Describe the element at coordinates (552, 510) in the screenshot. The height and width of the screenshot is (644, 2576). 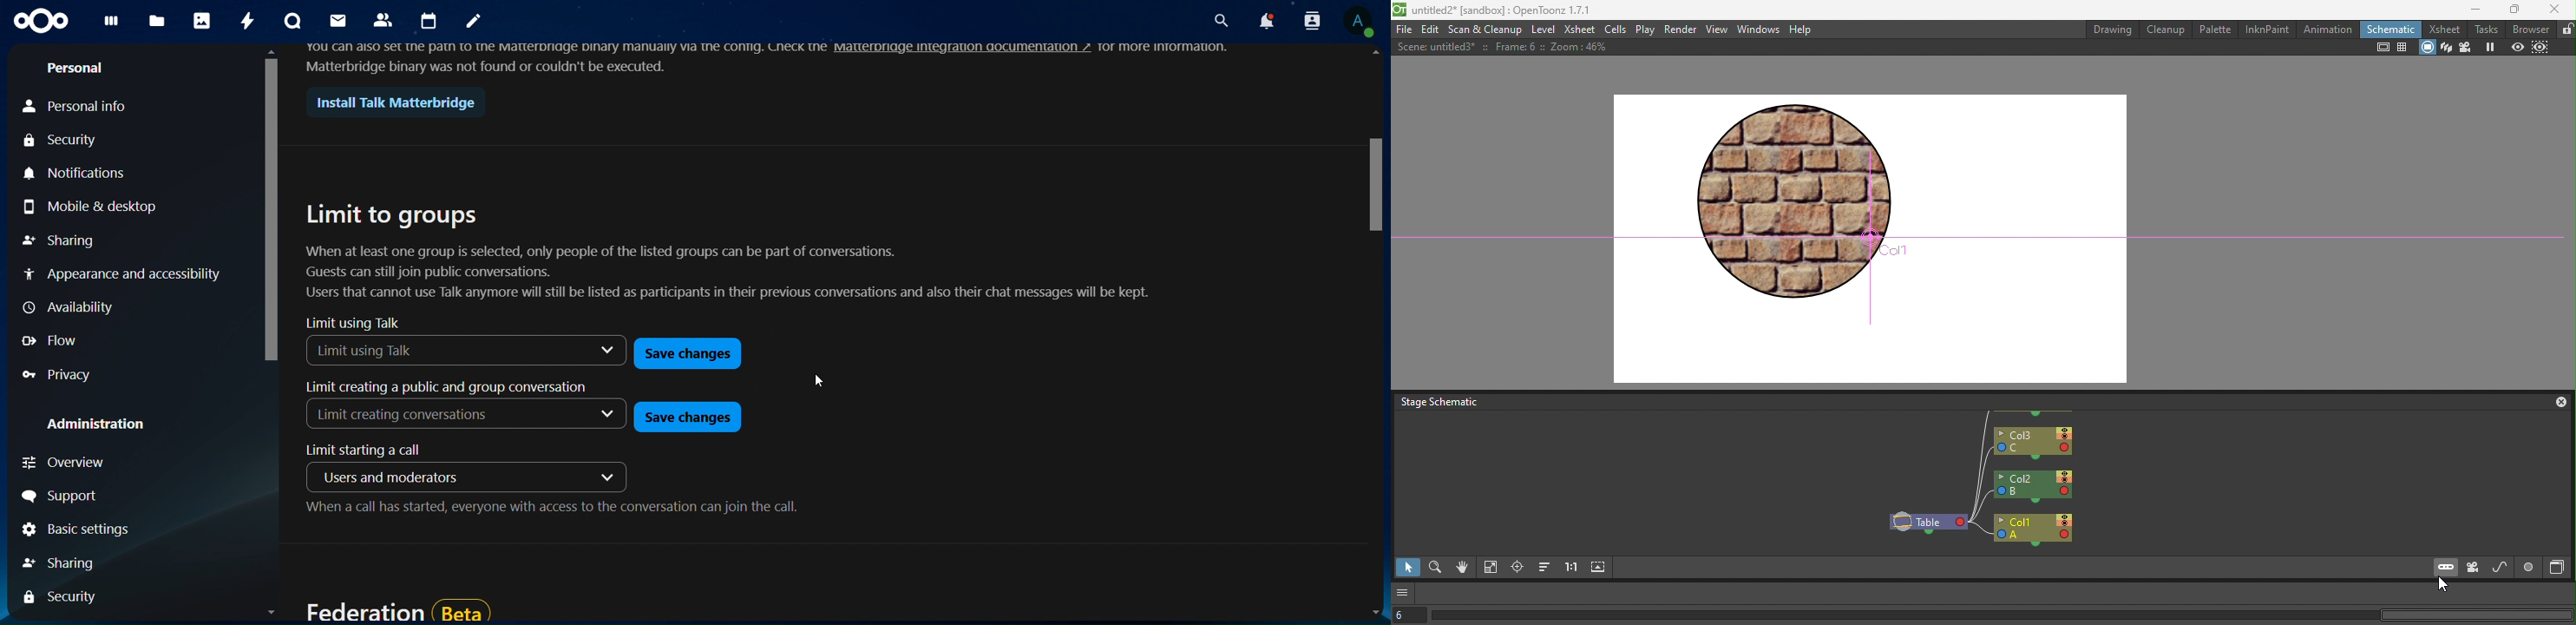
I see `When a call has started, everyone with access to the conversation can join the call.` at that location.